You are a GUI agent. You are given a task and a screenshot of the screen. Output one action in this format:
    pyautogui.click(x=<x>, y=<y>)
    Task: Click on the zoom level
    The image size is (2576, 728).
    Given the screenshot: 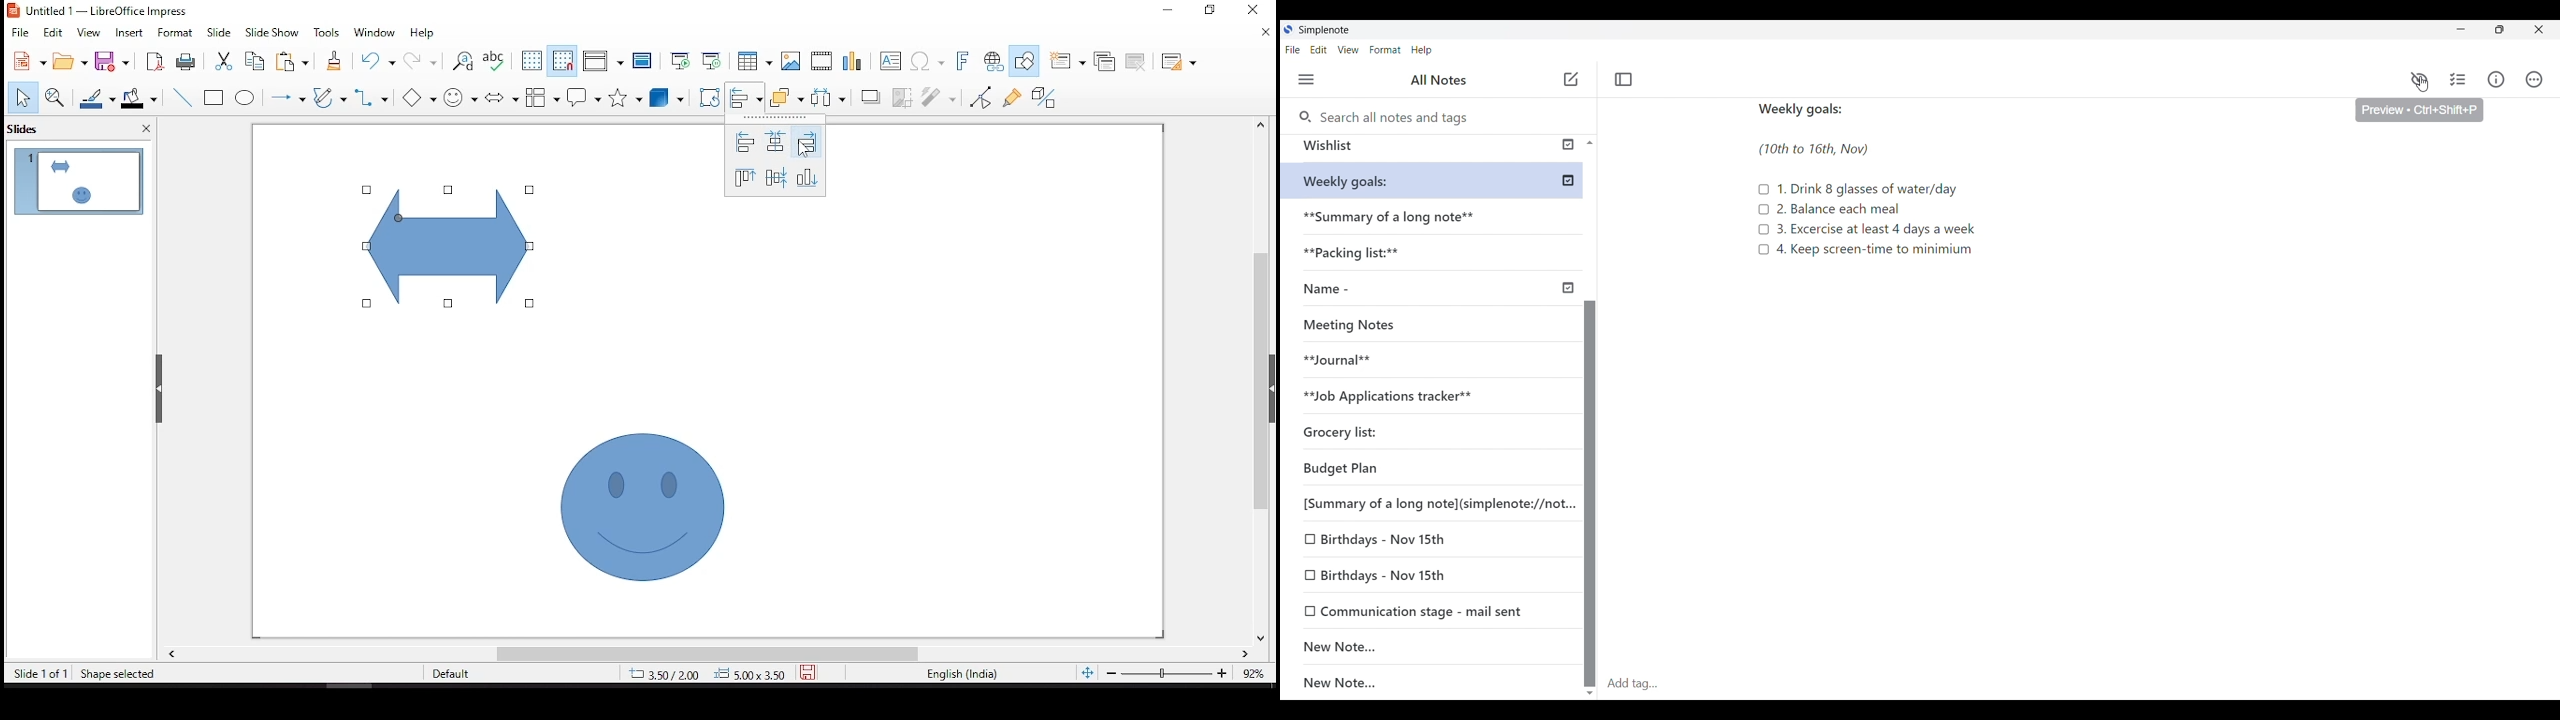 What is the action you would take?
    pyautogui.click(x=1252, y=674)
    